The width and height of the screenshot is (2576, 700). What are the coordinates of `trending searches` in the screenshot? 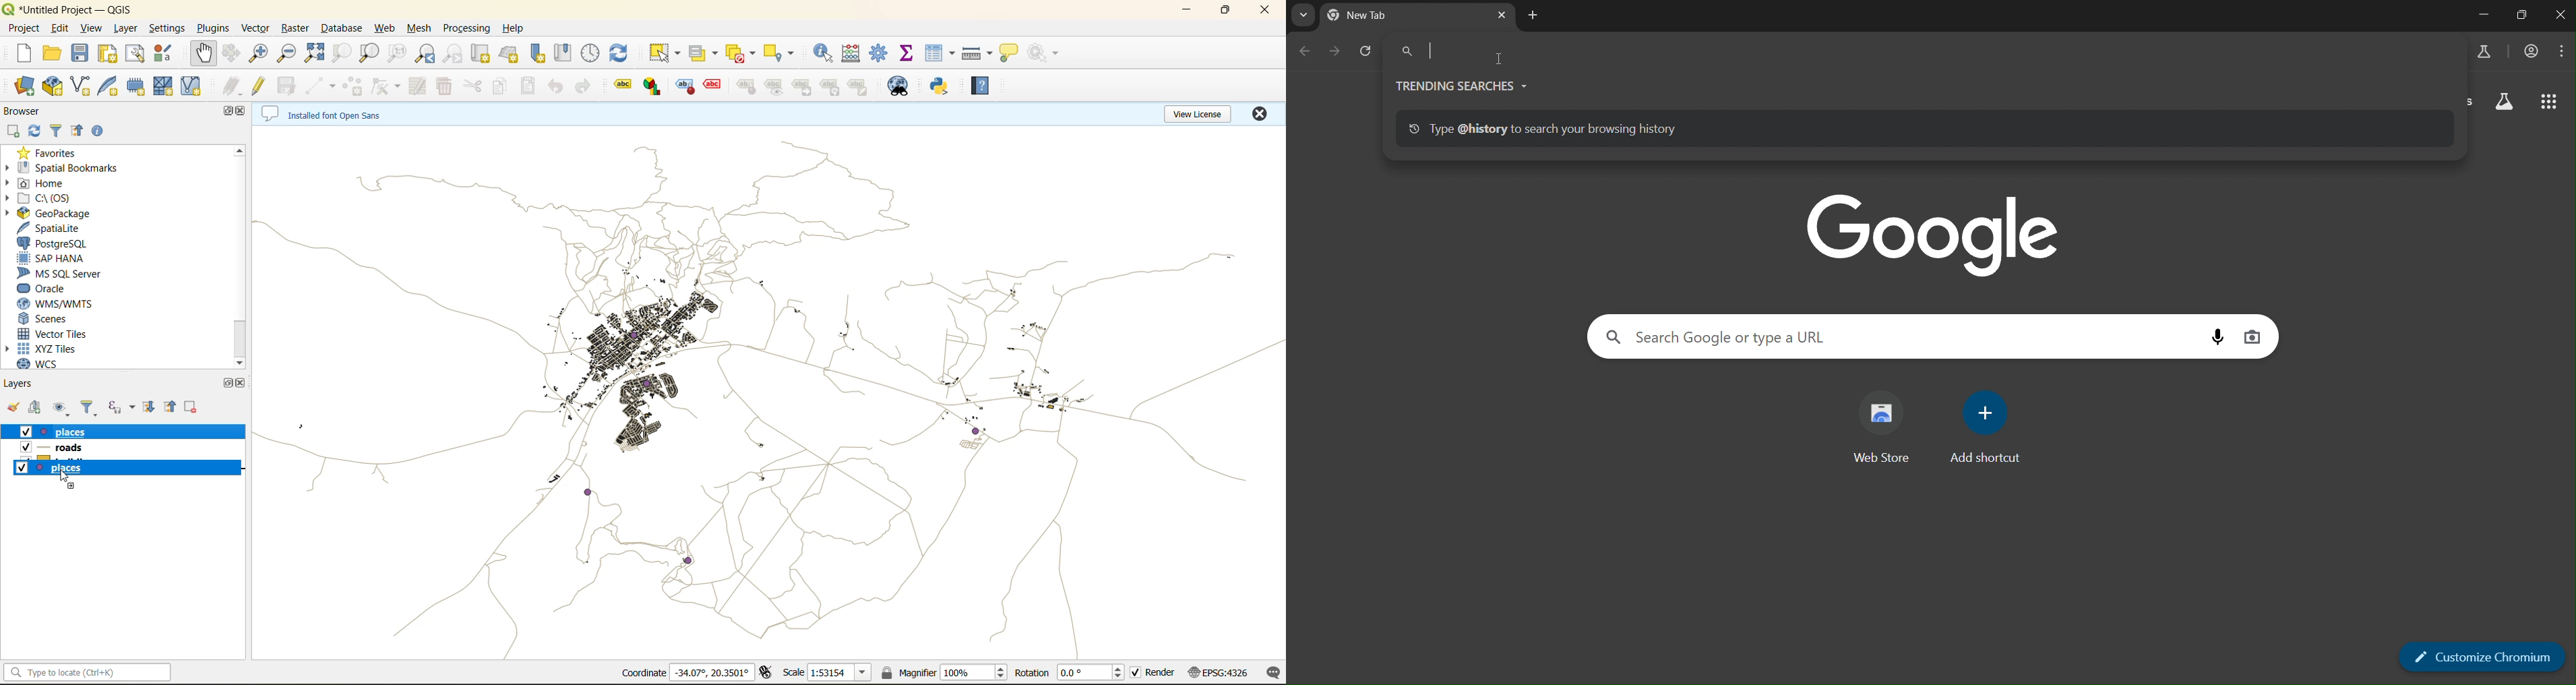 It's located at (1501, 84).